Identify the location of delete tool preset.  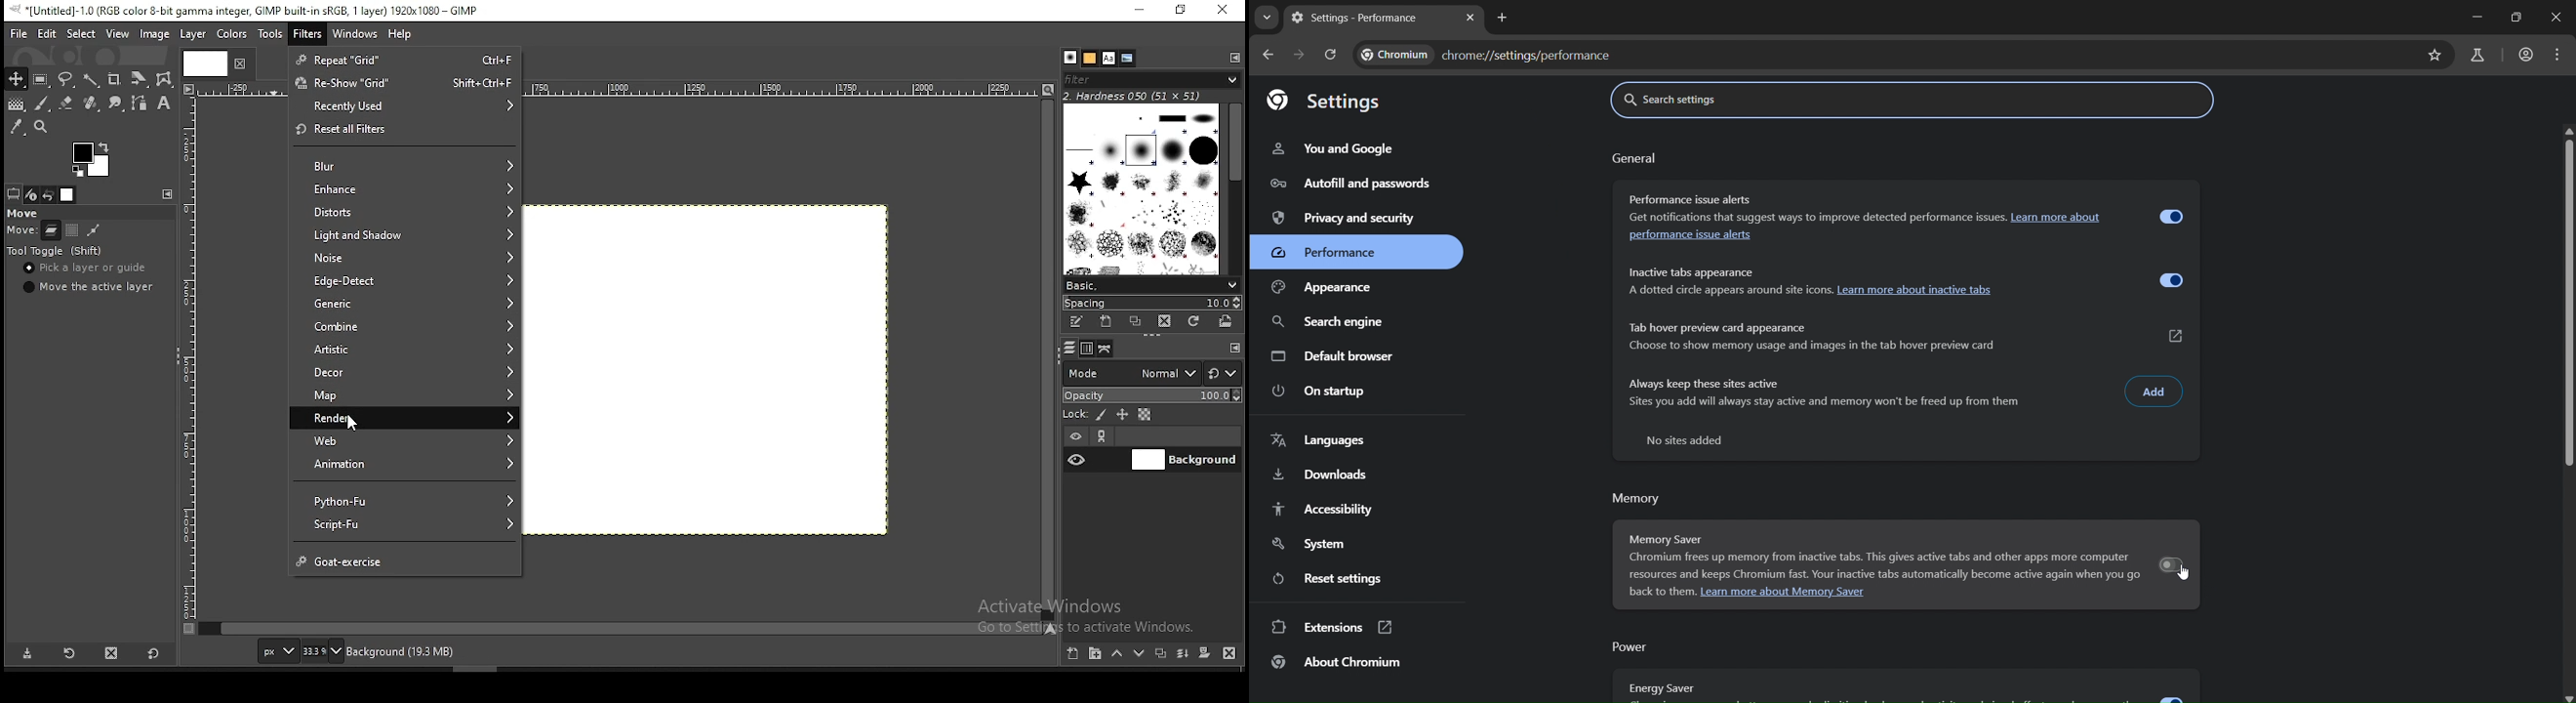
(119, 655).